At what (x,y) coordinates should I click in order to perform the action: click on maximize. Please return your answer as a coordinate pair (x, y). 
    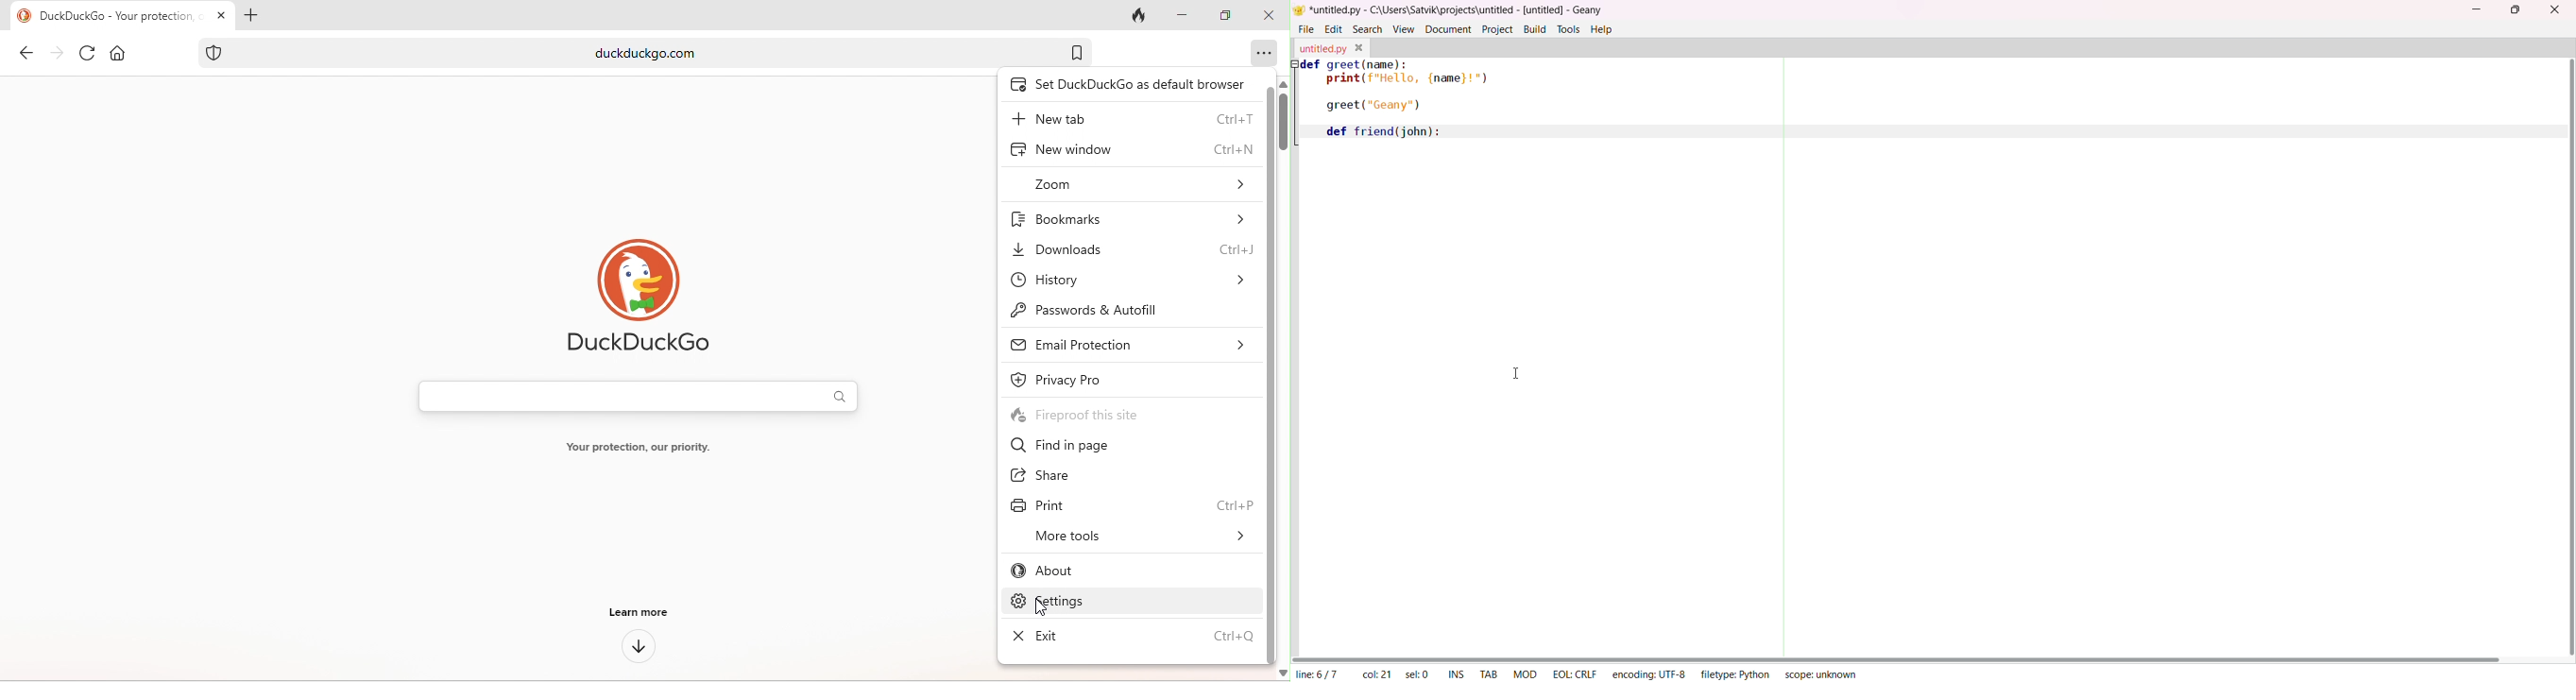
    Looking at the image, I should click on (2516, 9).